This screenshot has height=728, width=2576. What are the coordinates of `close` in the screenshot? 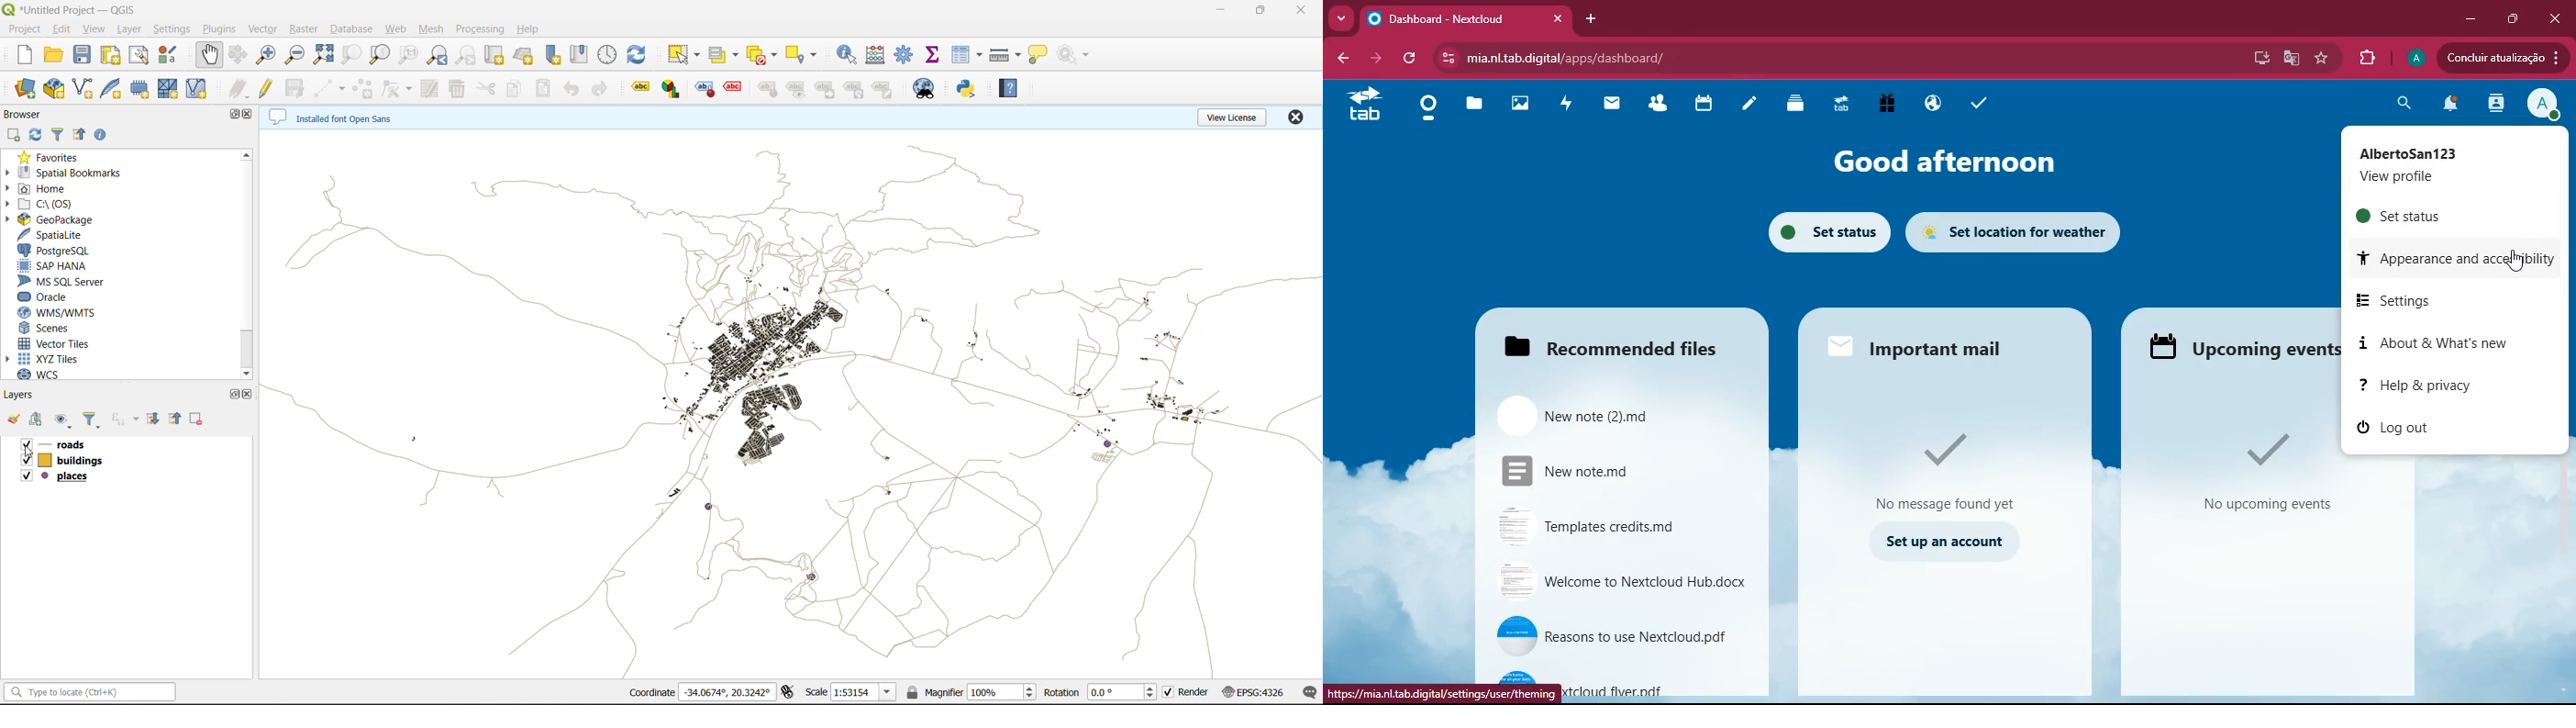 It's located at (250, 395).